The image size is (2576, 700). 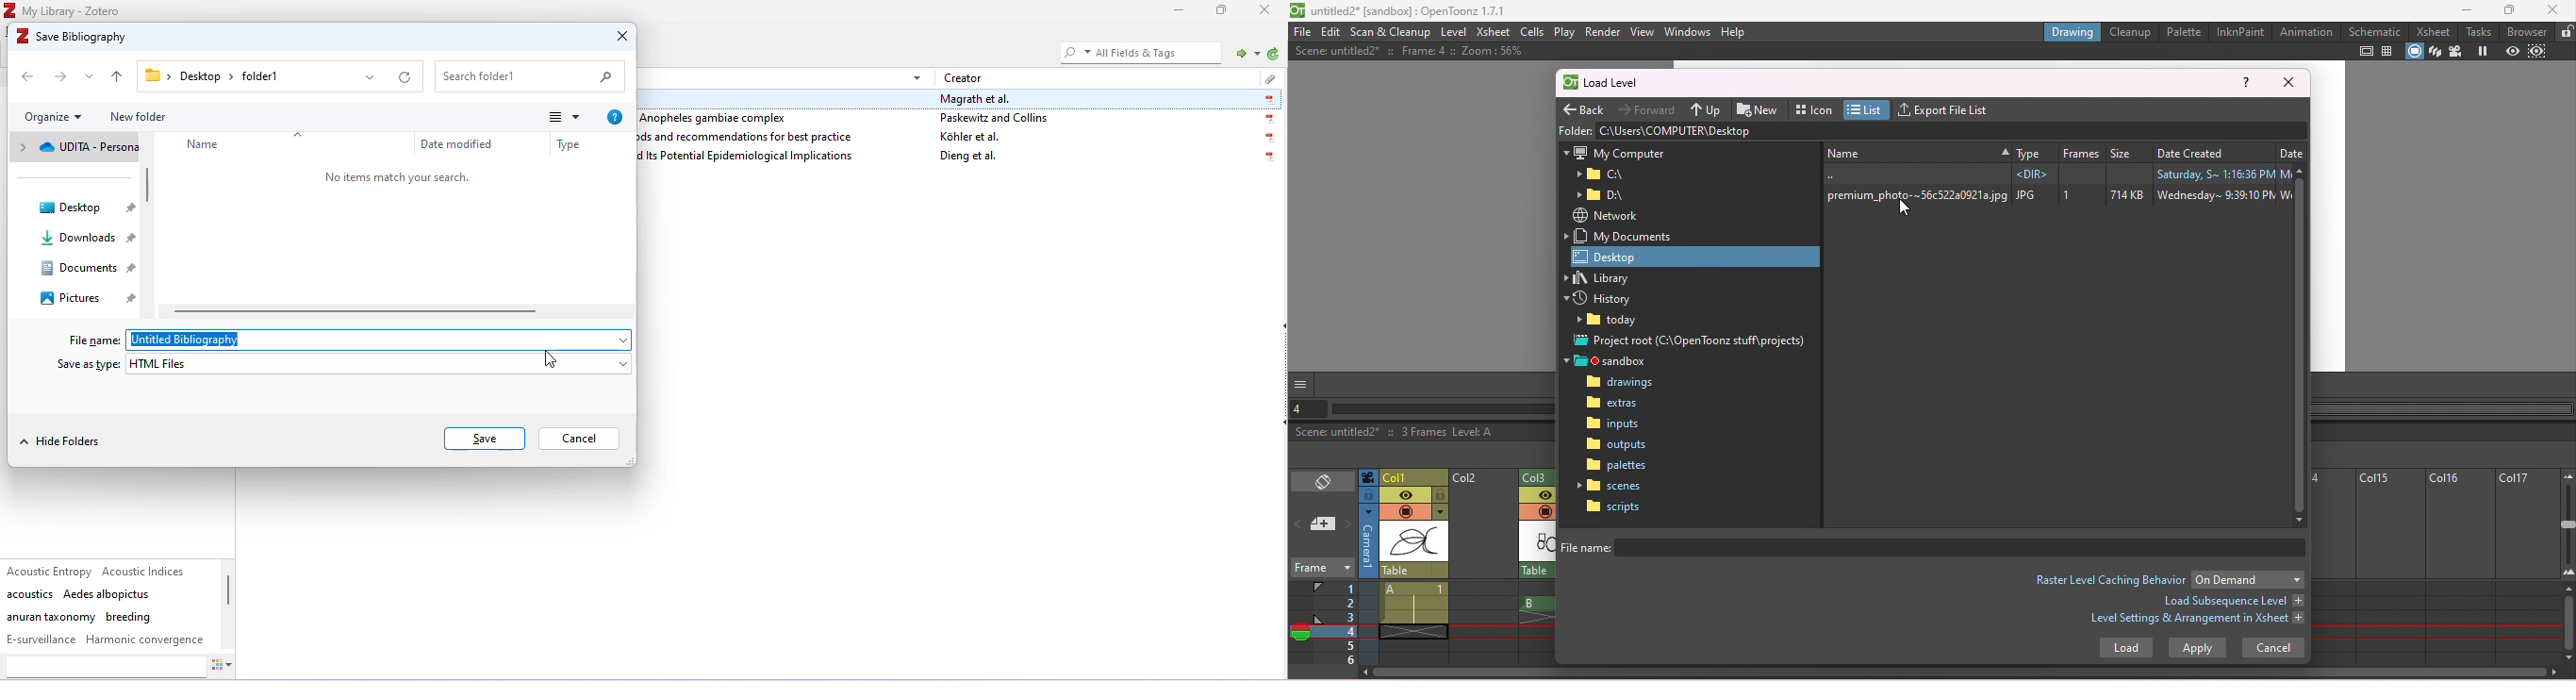 I want to click on save type as, so click(x=91, y=366).